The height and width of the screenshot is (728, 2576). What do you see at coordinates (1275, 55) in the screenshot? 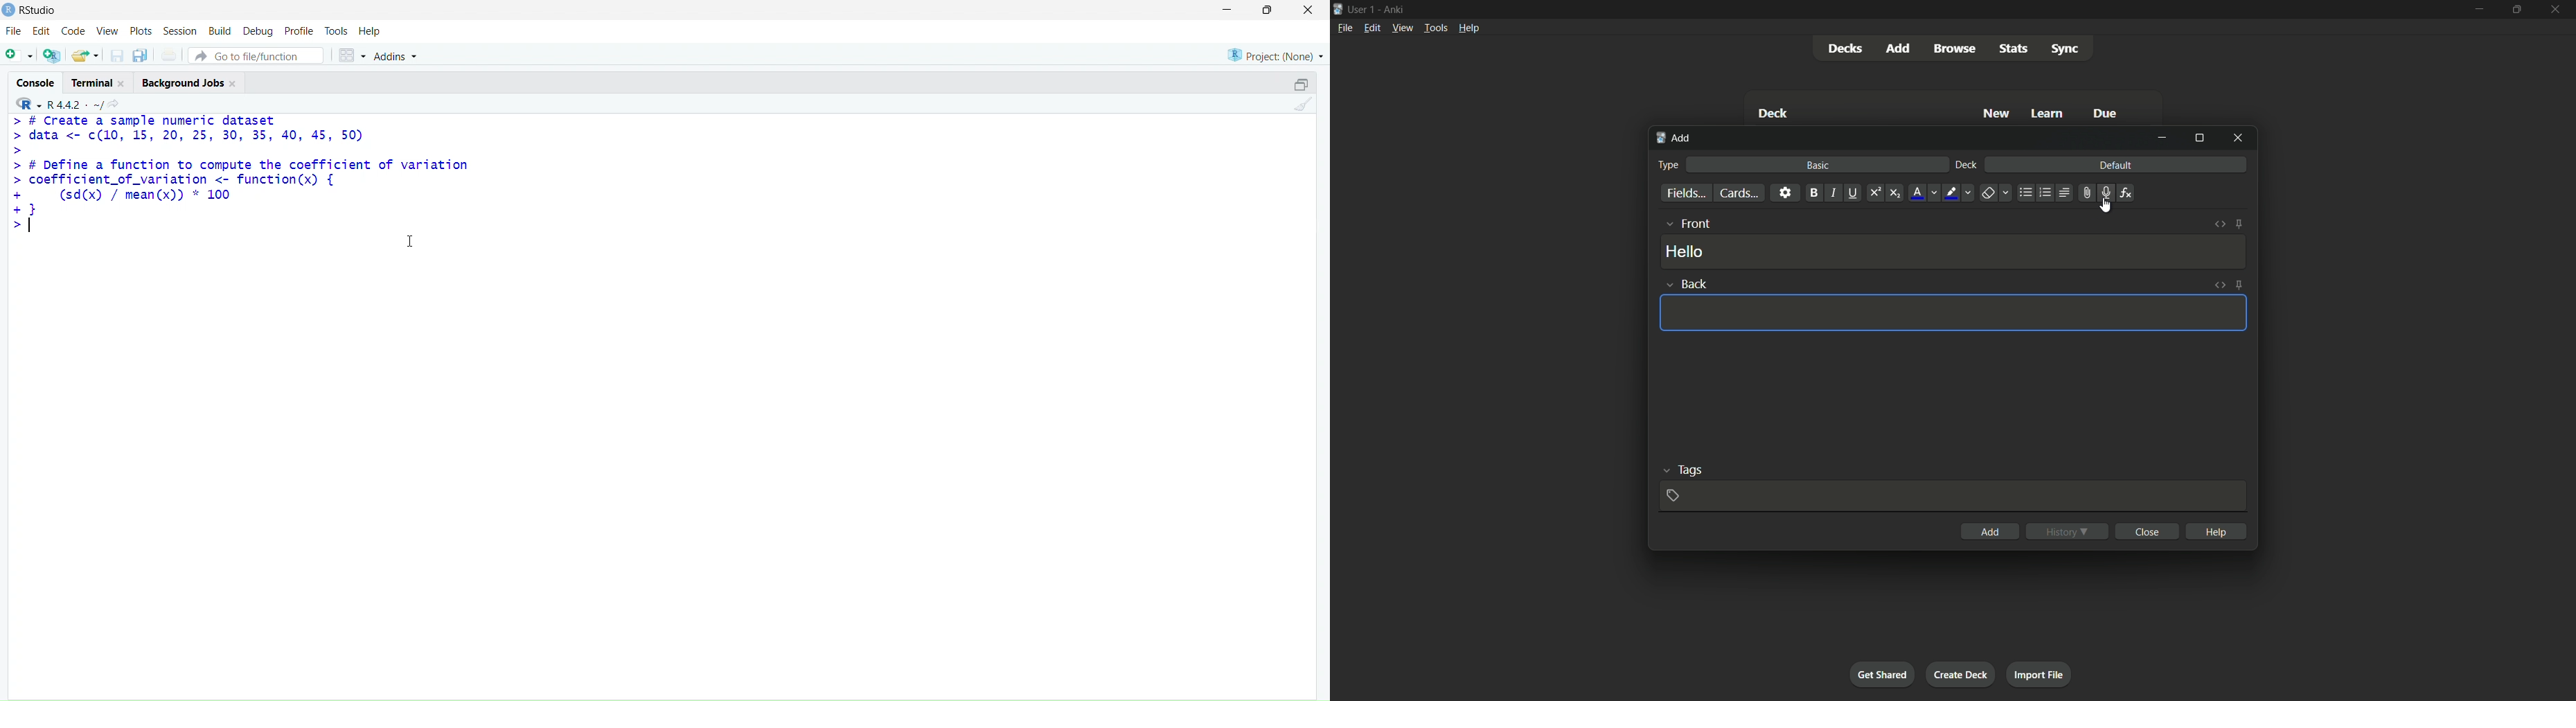
I see `project (none)` at bounding box center [1275, 55].